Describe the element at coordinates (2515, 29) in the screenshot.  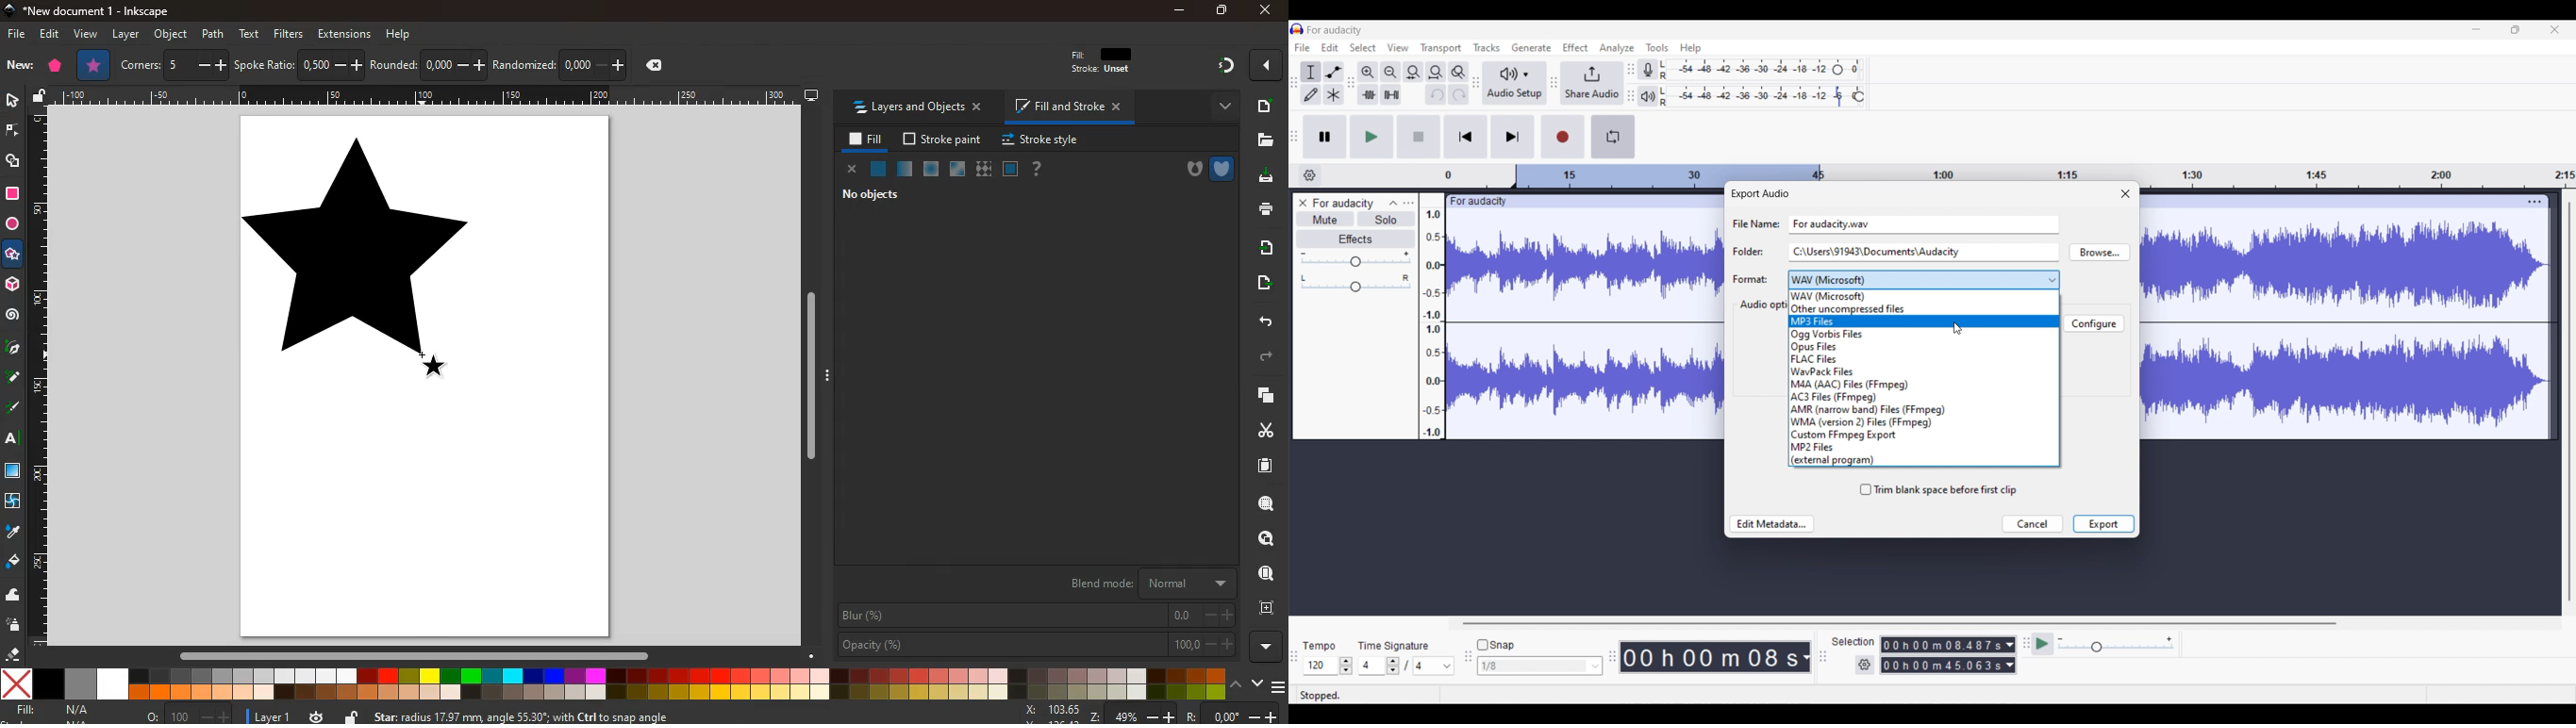
I see `Show in smaller tab` at that location.